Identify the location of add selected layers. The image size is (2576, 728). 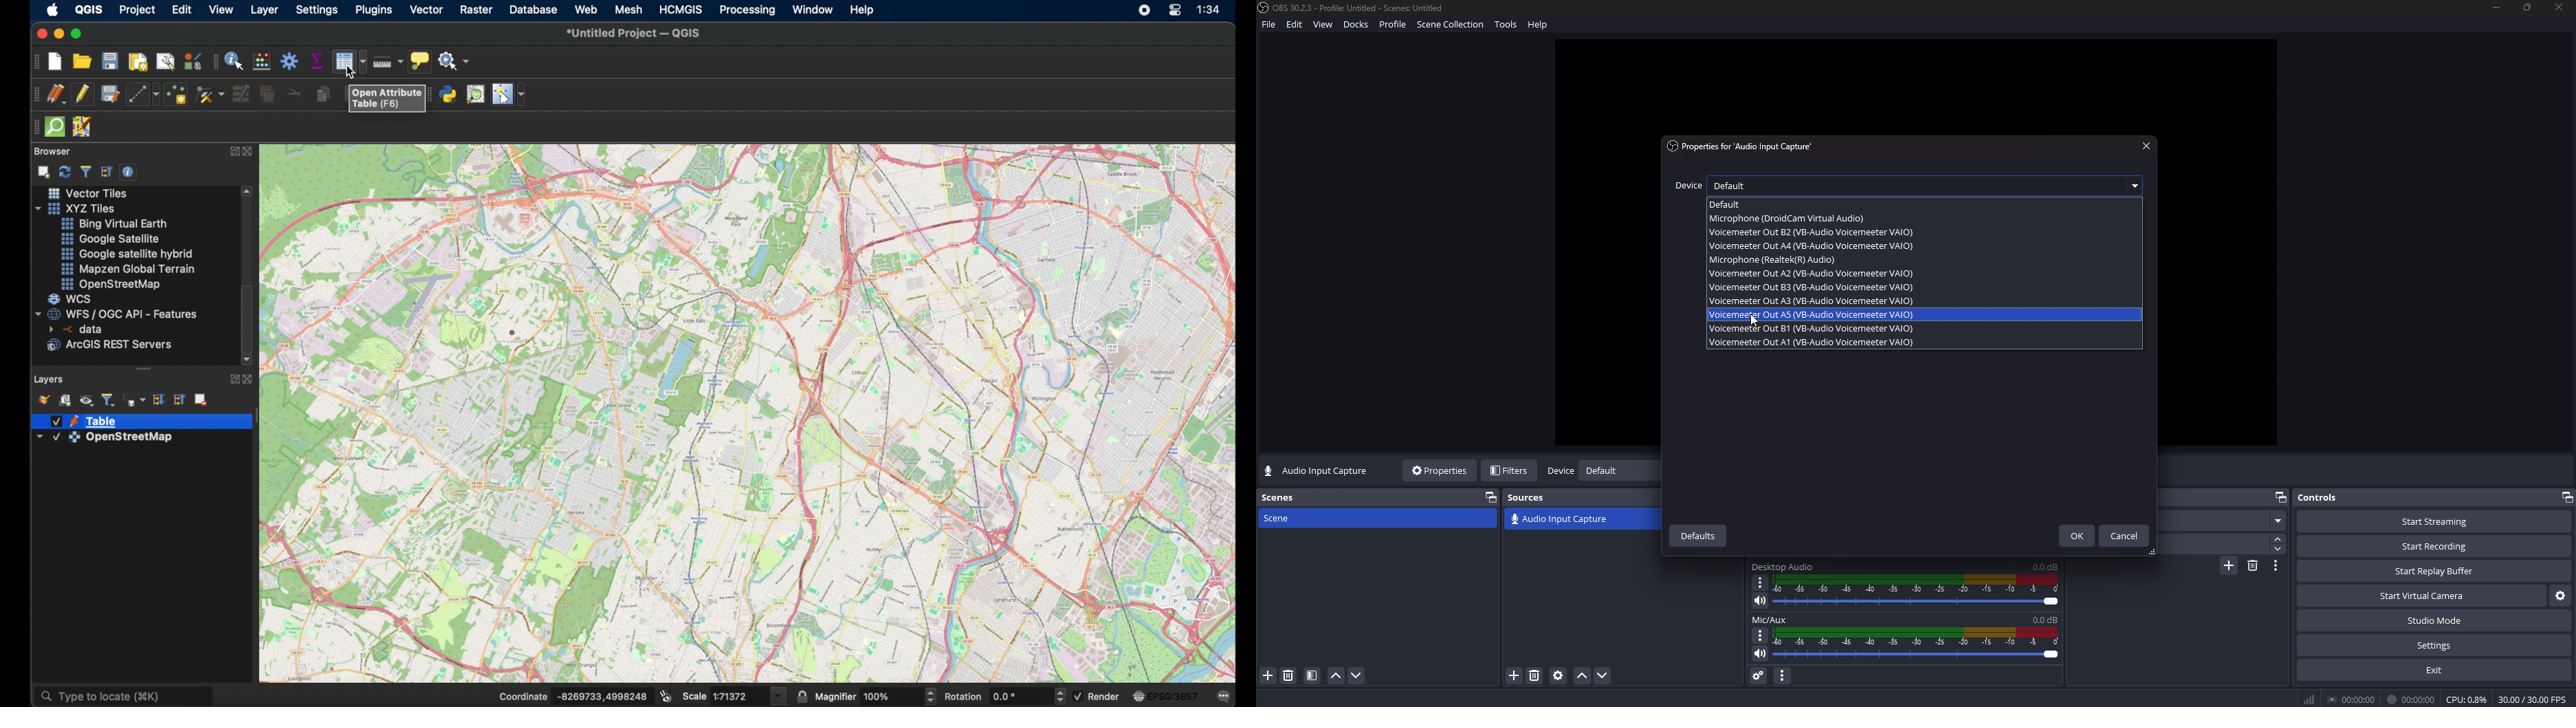
(43, 172).